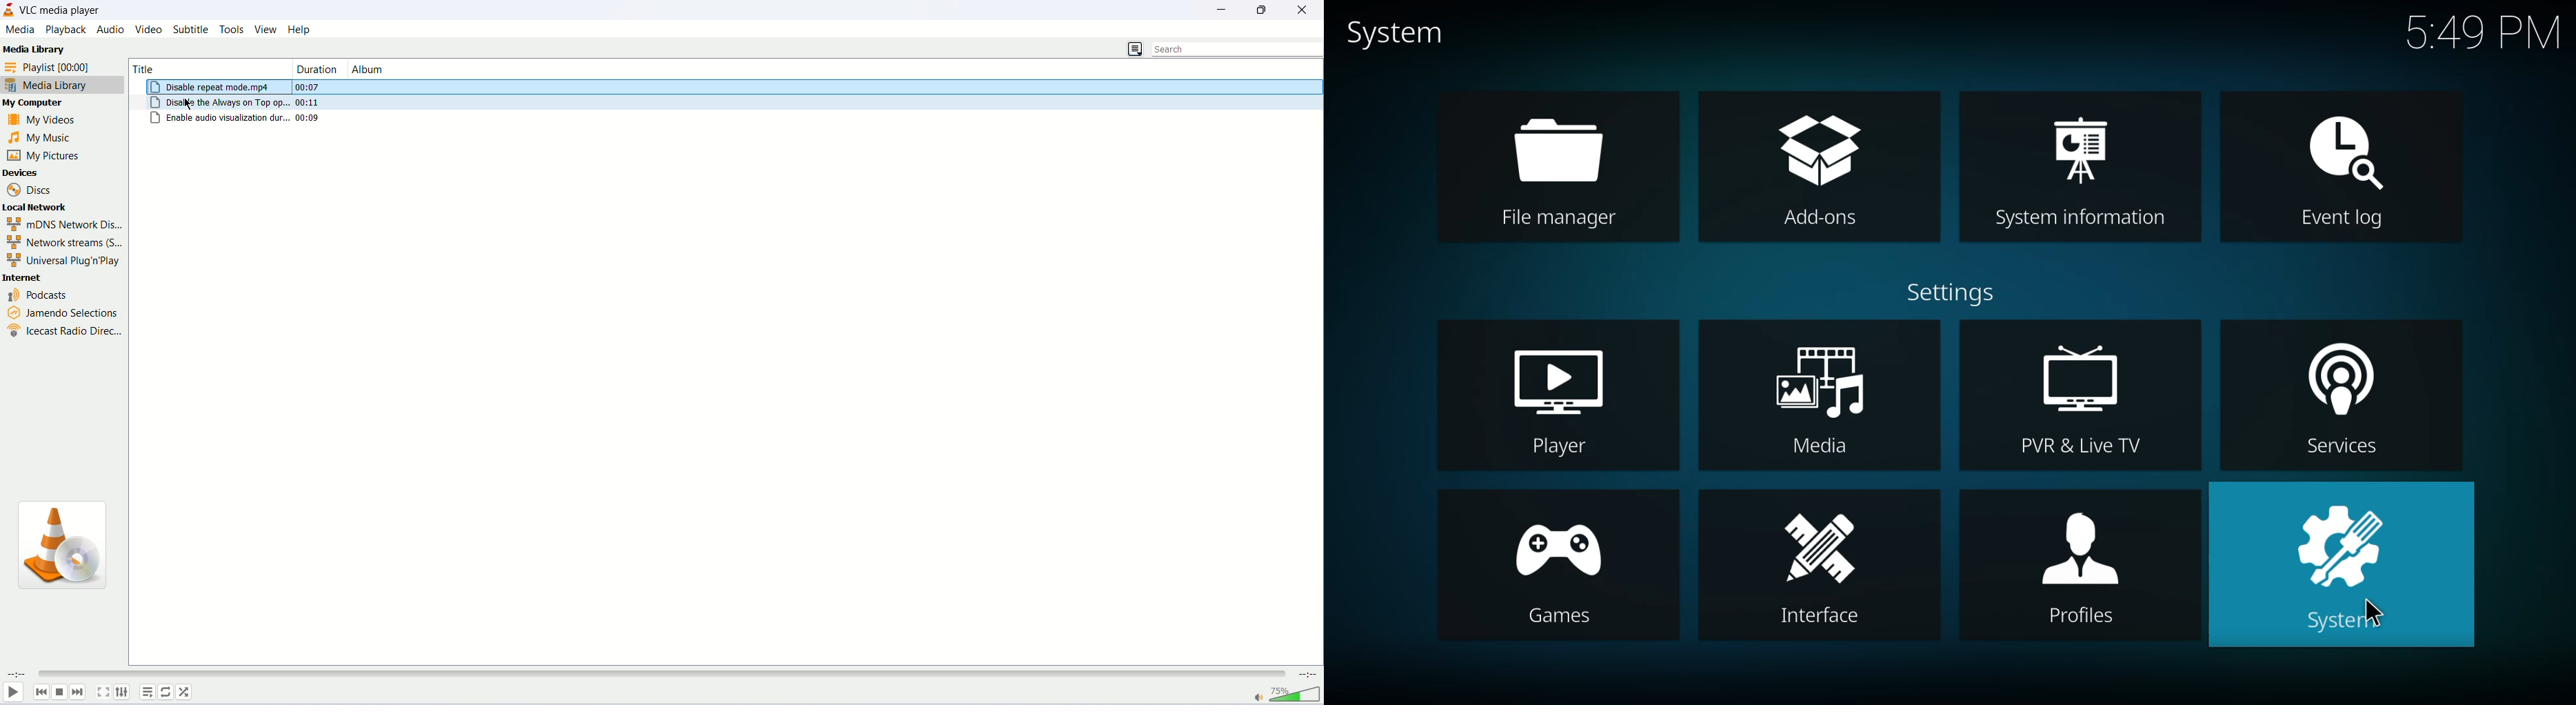 The image size is (2576, 728). What do you see at coordinates (307, 102) in the screenshot?
I see `00:11` at bounding box center [307, 102].